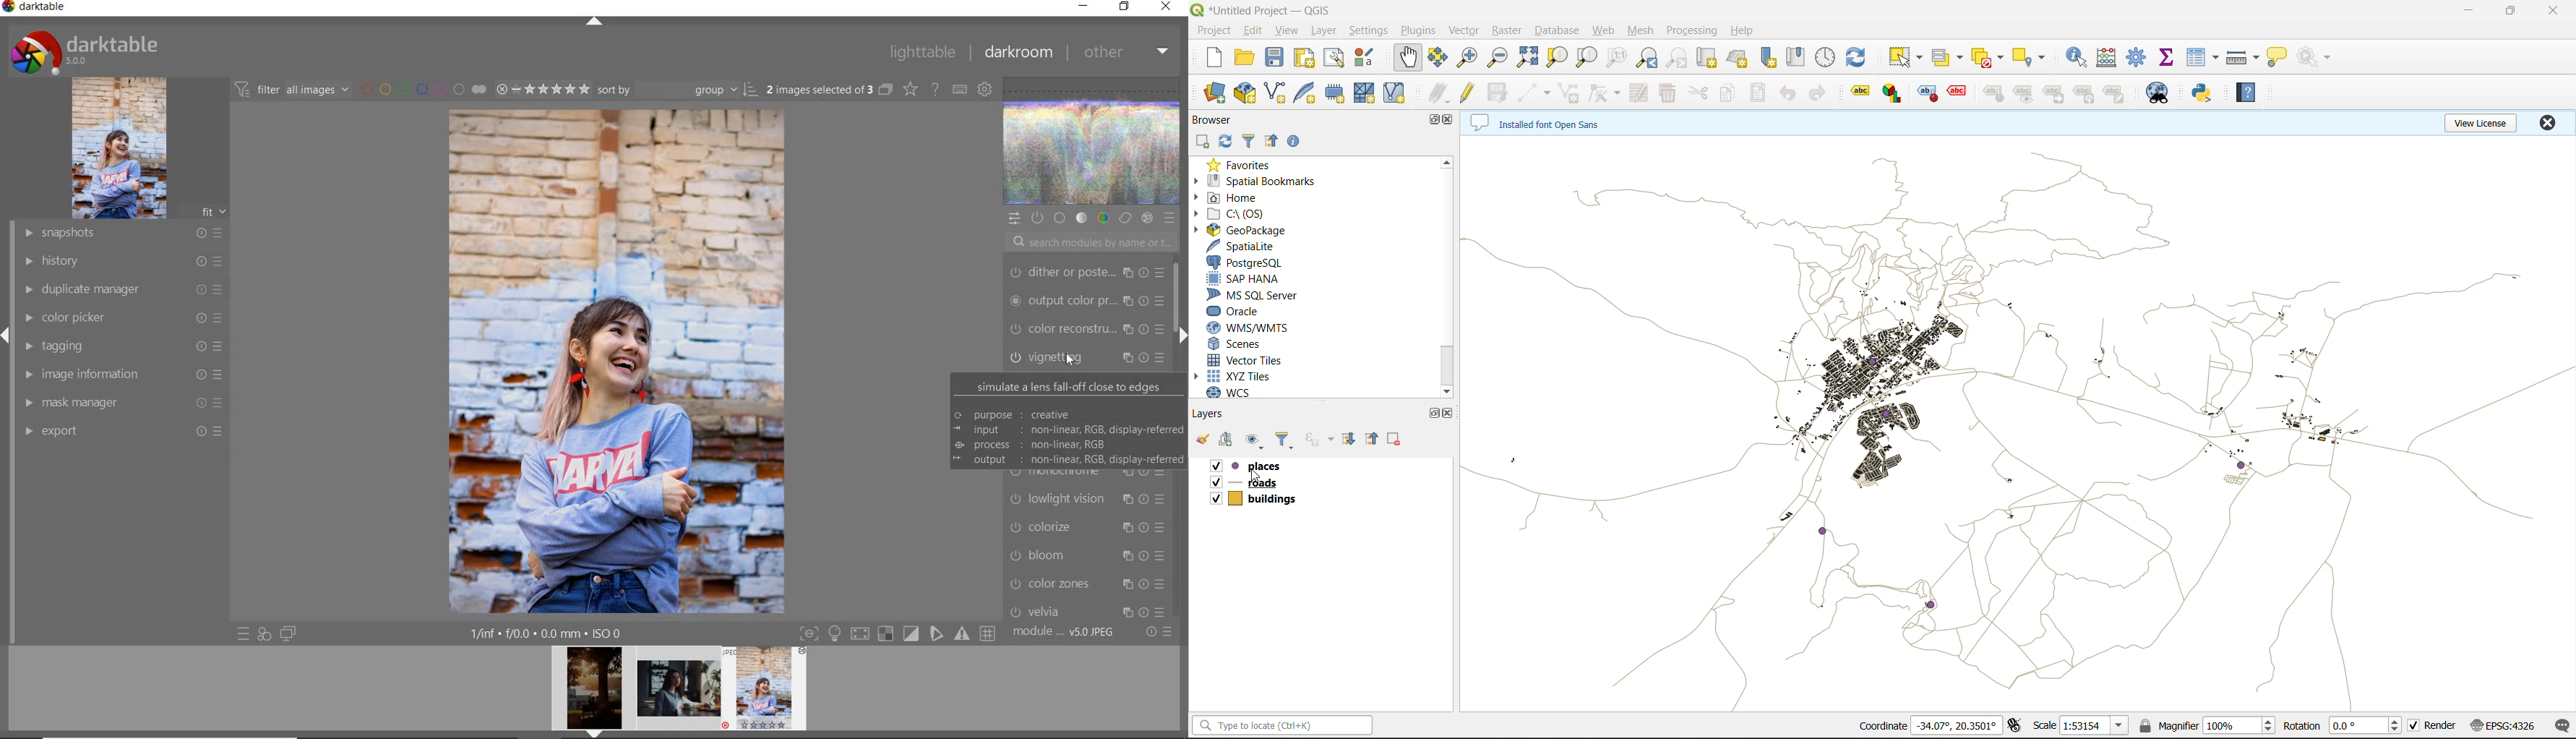 This screenshot has width=2576, height=756. What do you see at coordinates (1829, 54) in the screenshot?
I see `control panel` at bounding box center [1829, 54].